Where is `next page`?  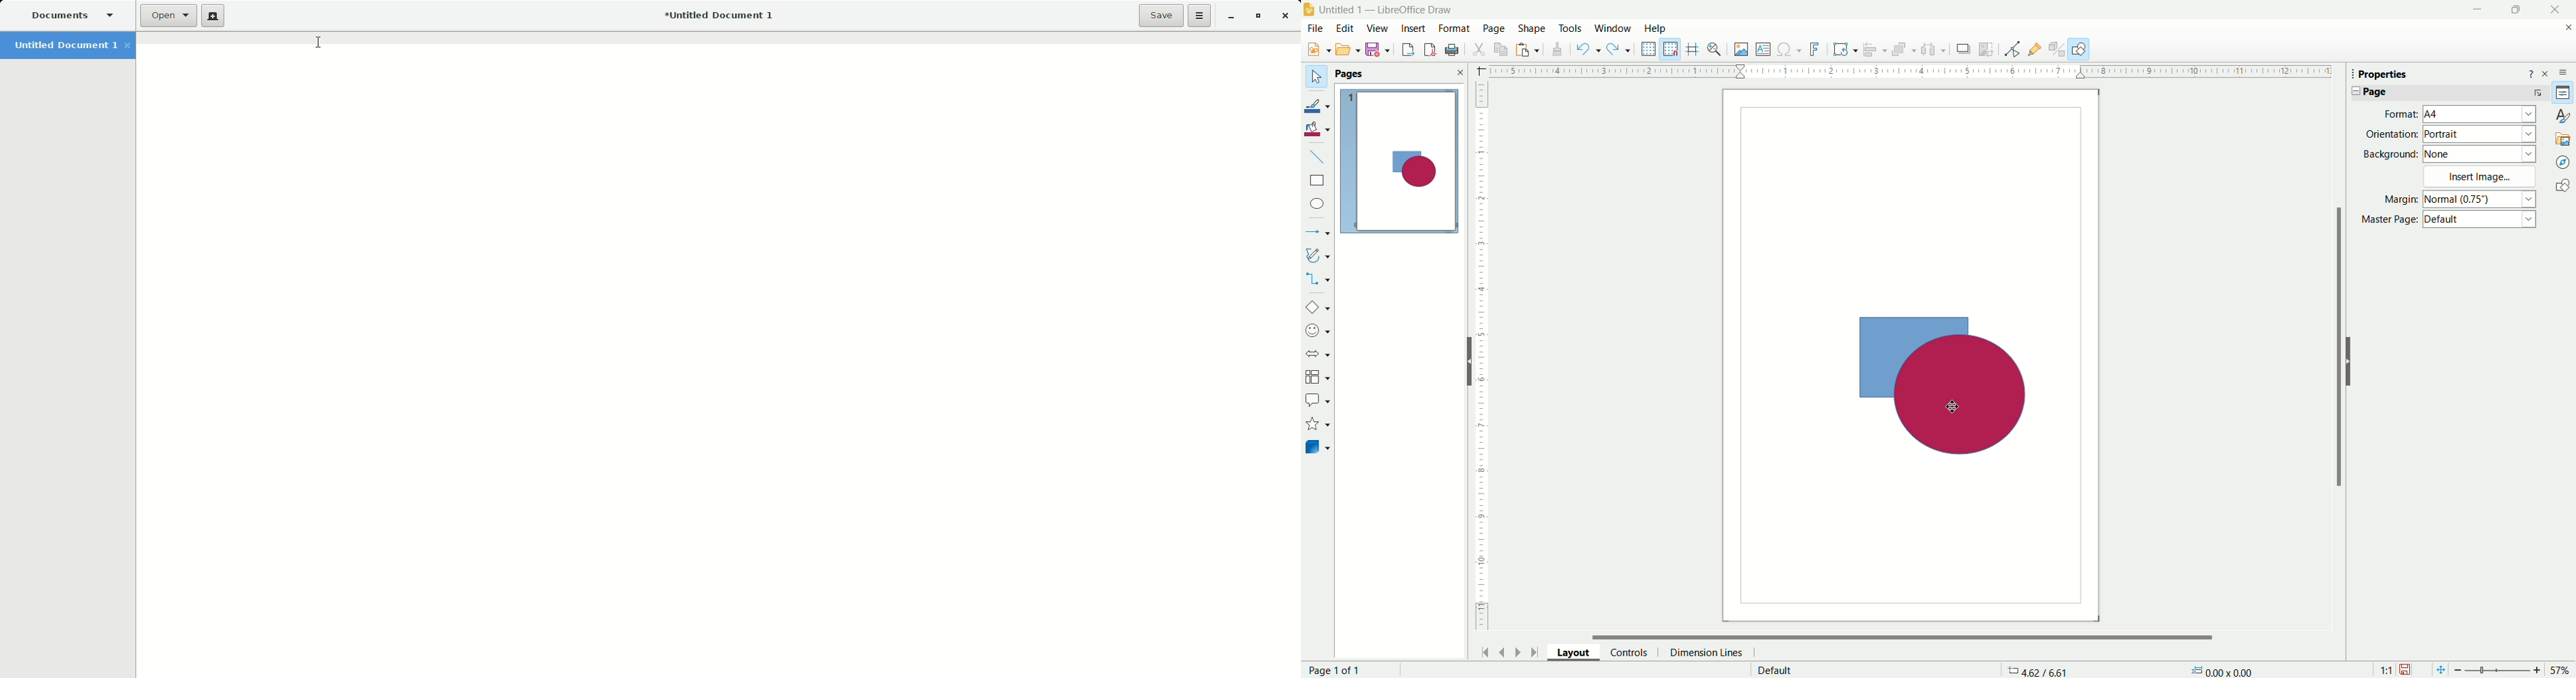
next page is located at coordinates (1518, 651).